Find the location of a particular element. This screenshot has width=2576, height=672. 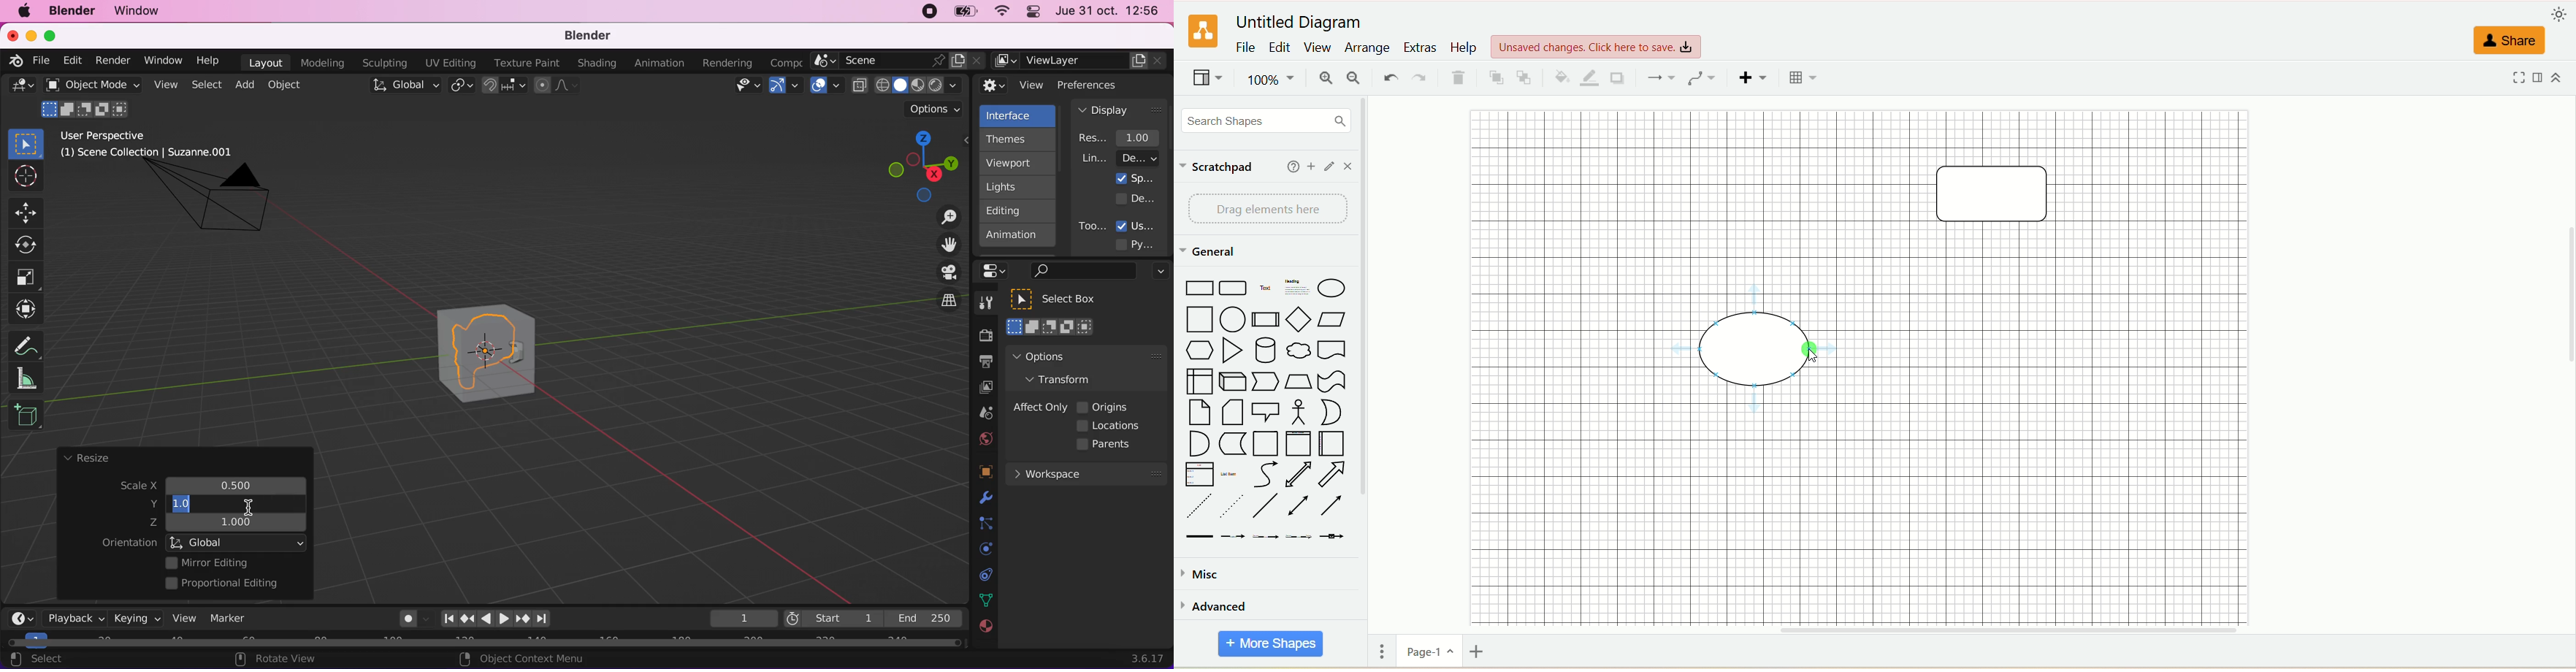

blender is located at coordinates (582, 36).